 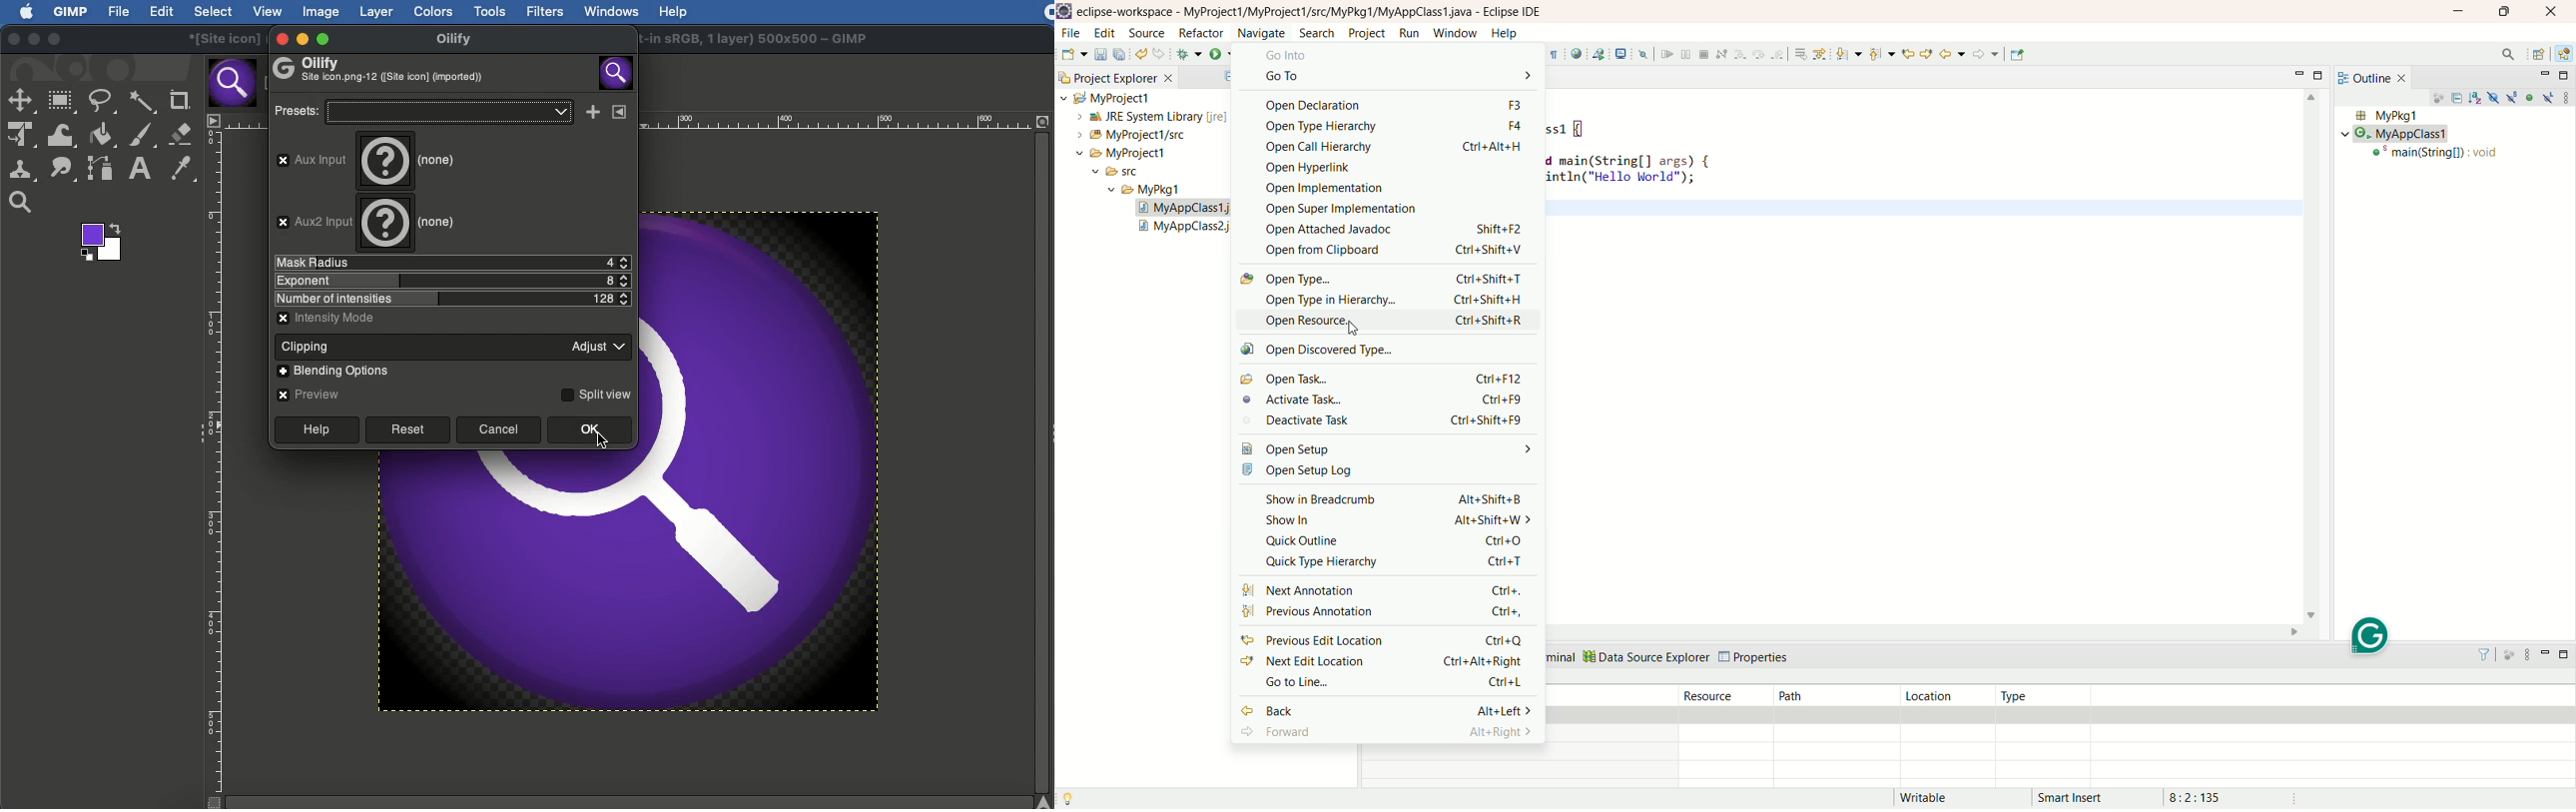 I want to click on properties, so click(x=1757, y=658).